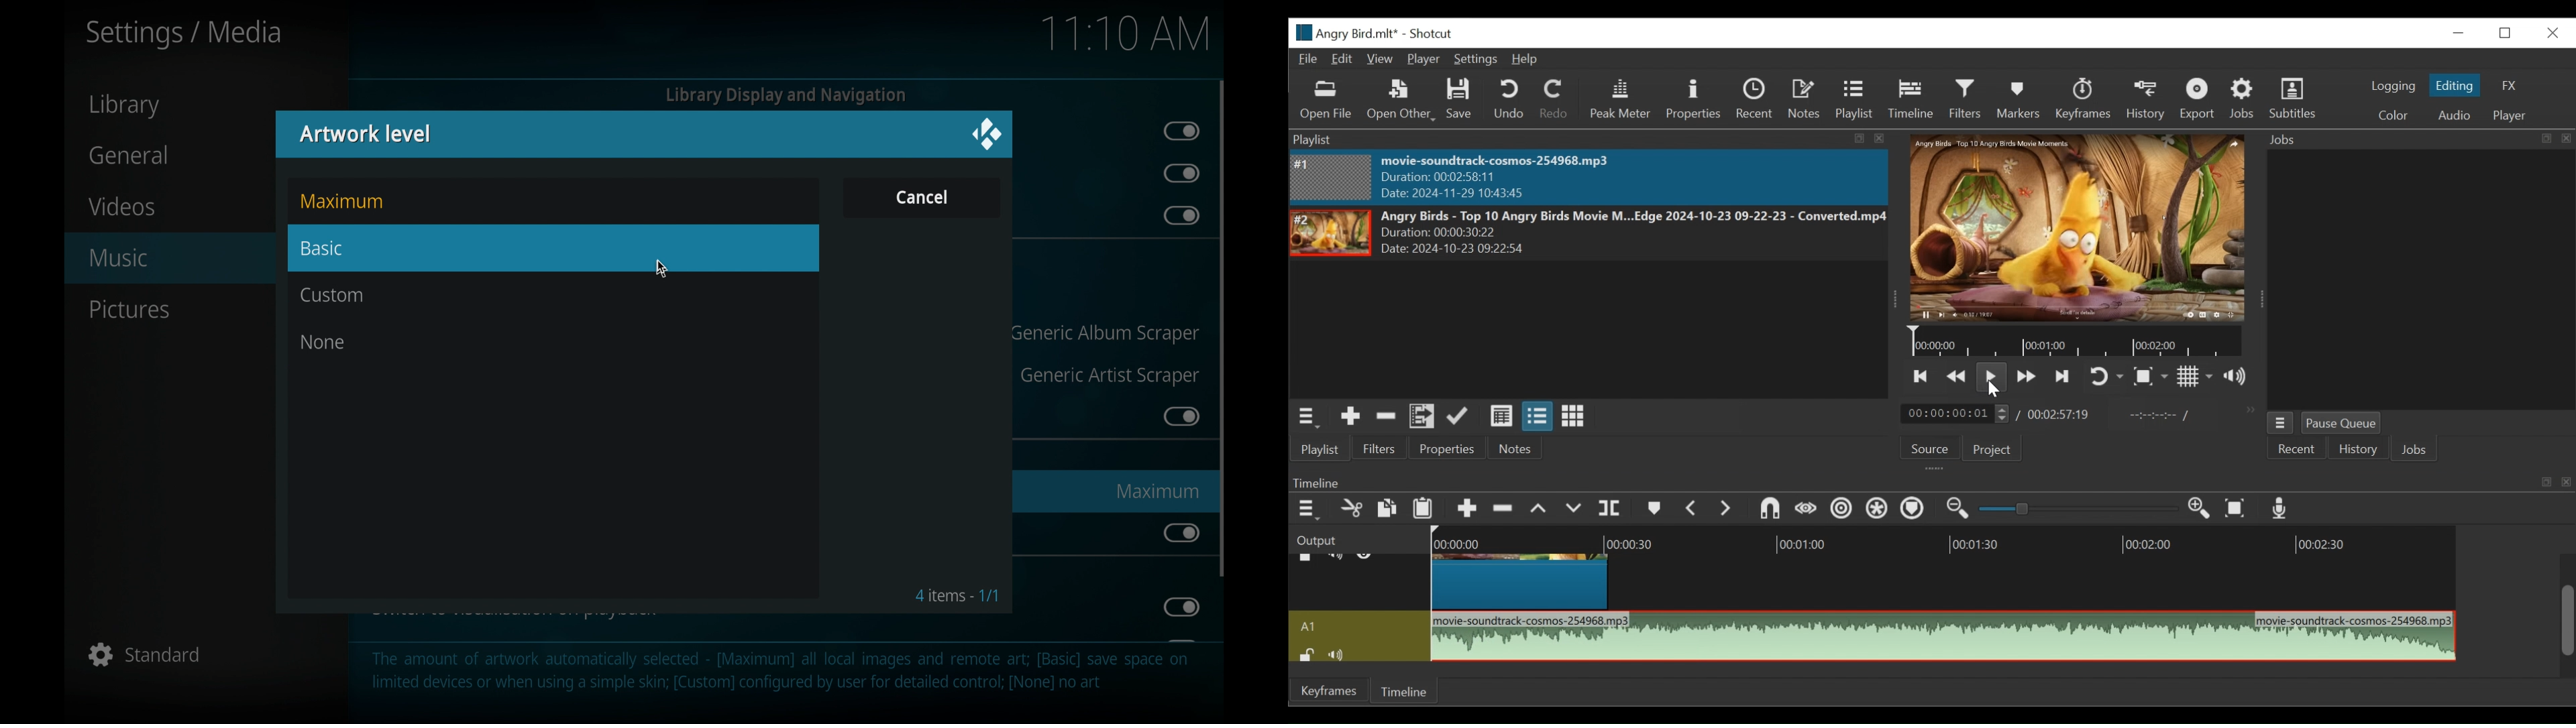  I want to click on 00:02:57:19(Total Duration), so click(2055, 414).